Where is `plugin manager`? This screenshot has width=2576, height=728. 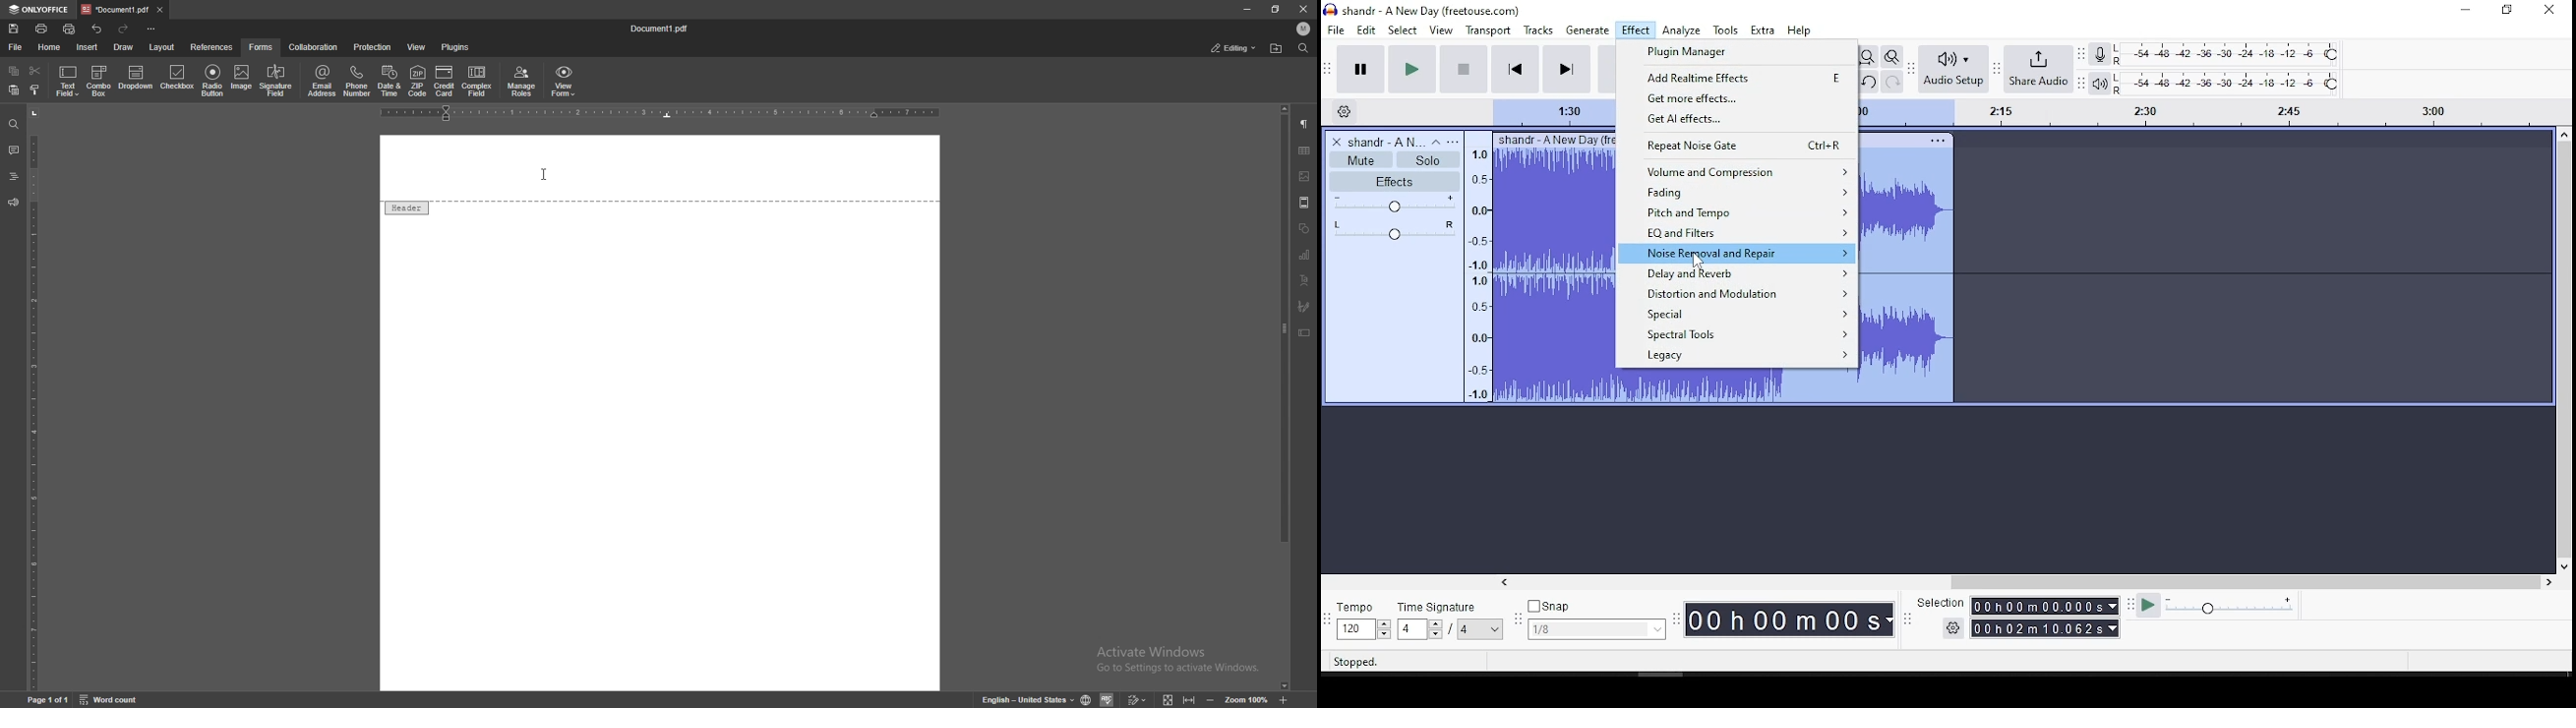
plugin manager is located at coordinates (1738, 52).